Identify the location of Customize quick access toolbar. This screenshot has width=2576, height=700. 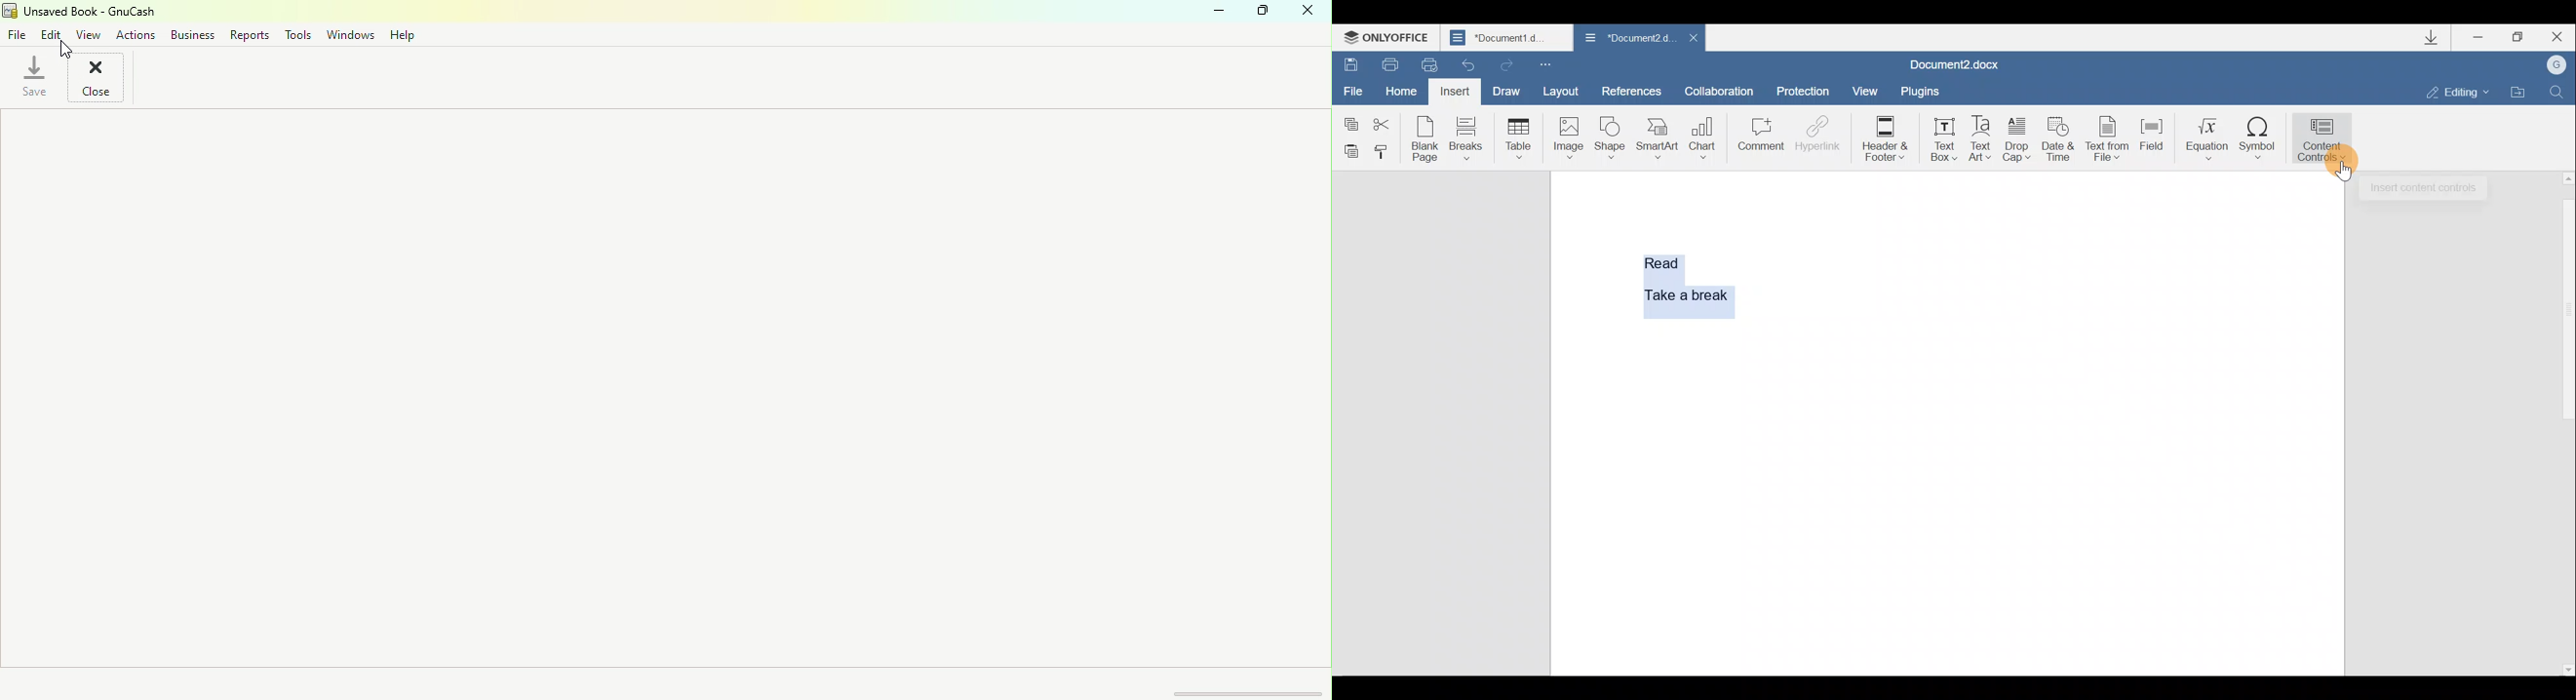
(1544, 65).